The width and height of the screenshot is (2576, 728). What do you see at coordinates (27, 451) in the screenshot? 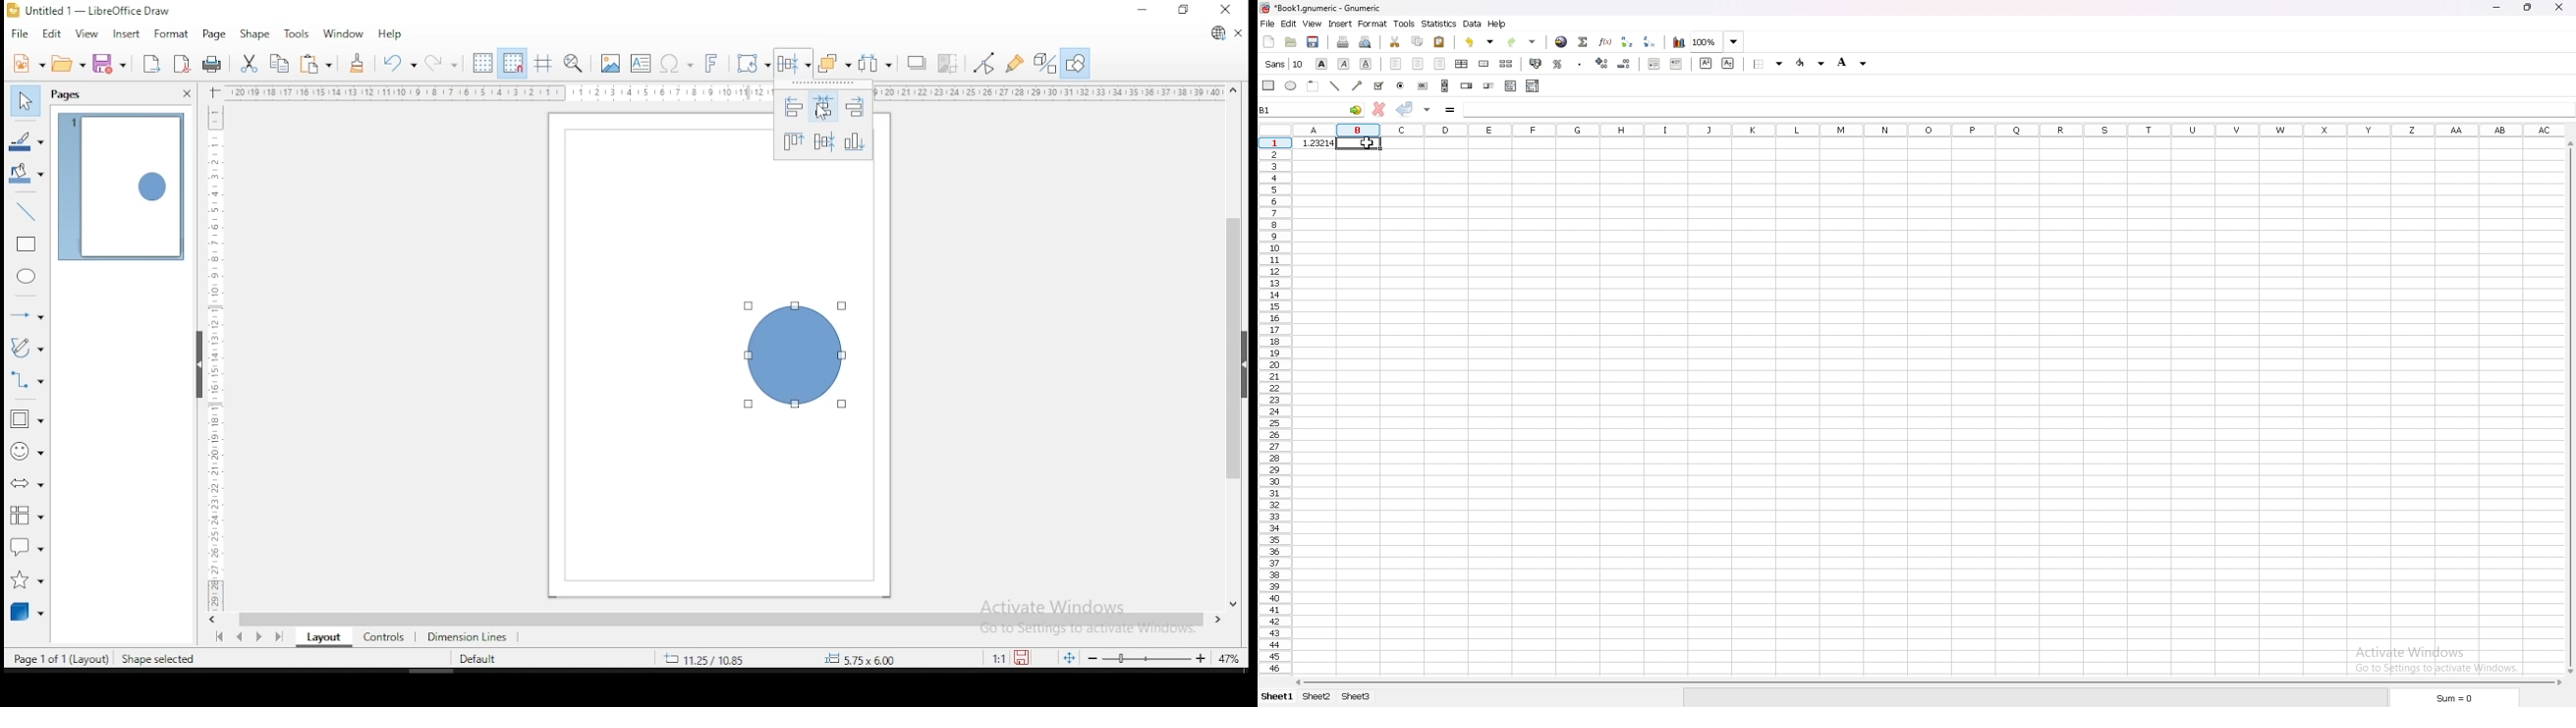
I see `symbol shapes` at bounding box center [27, 451].